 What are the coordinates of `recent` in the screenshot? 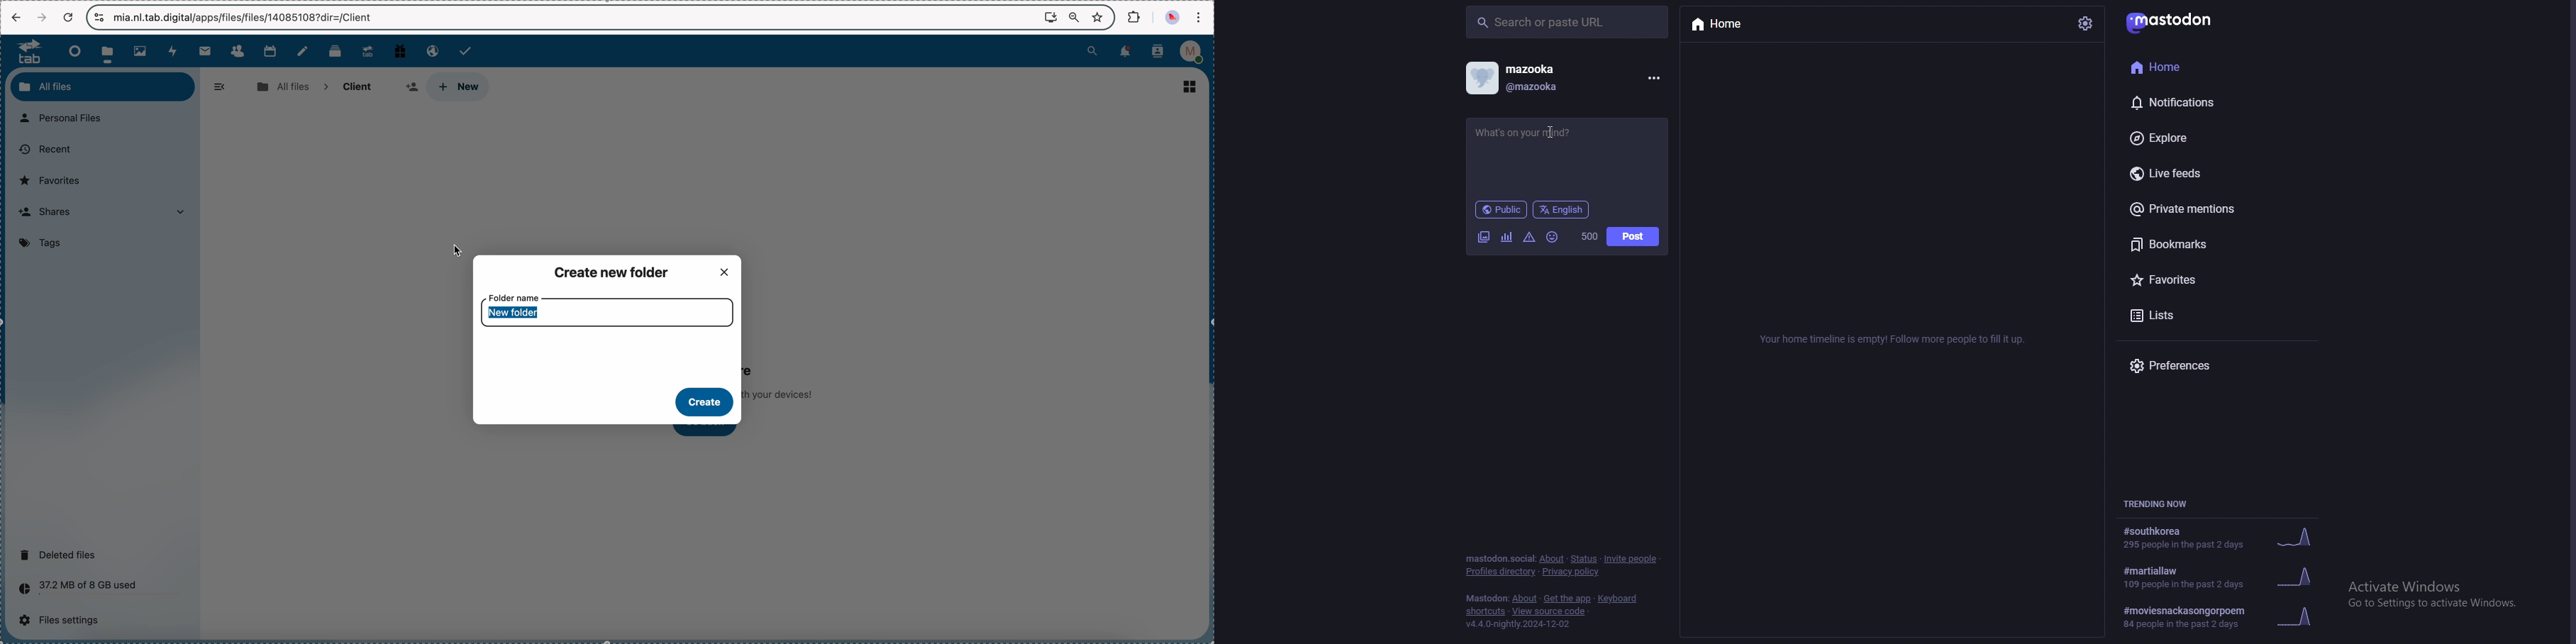 It's located at (44, 150).